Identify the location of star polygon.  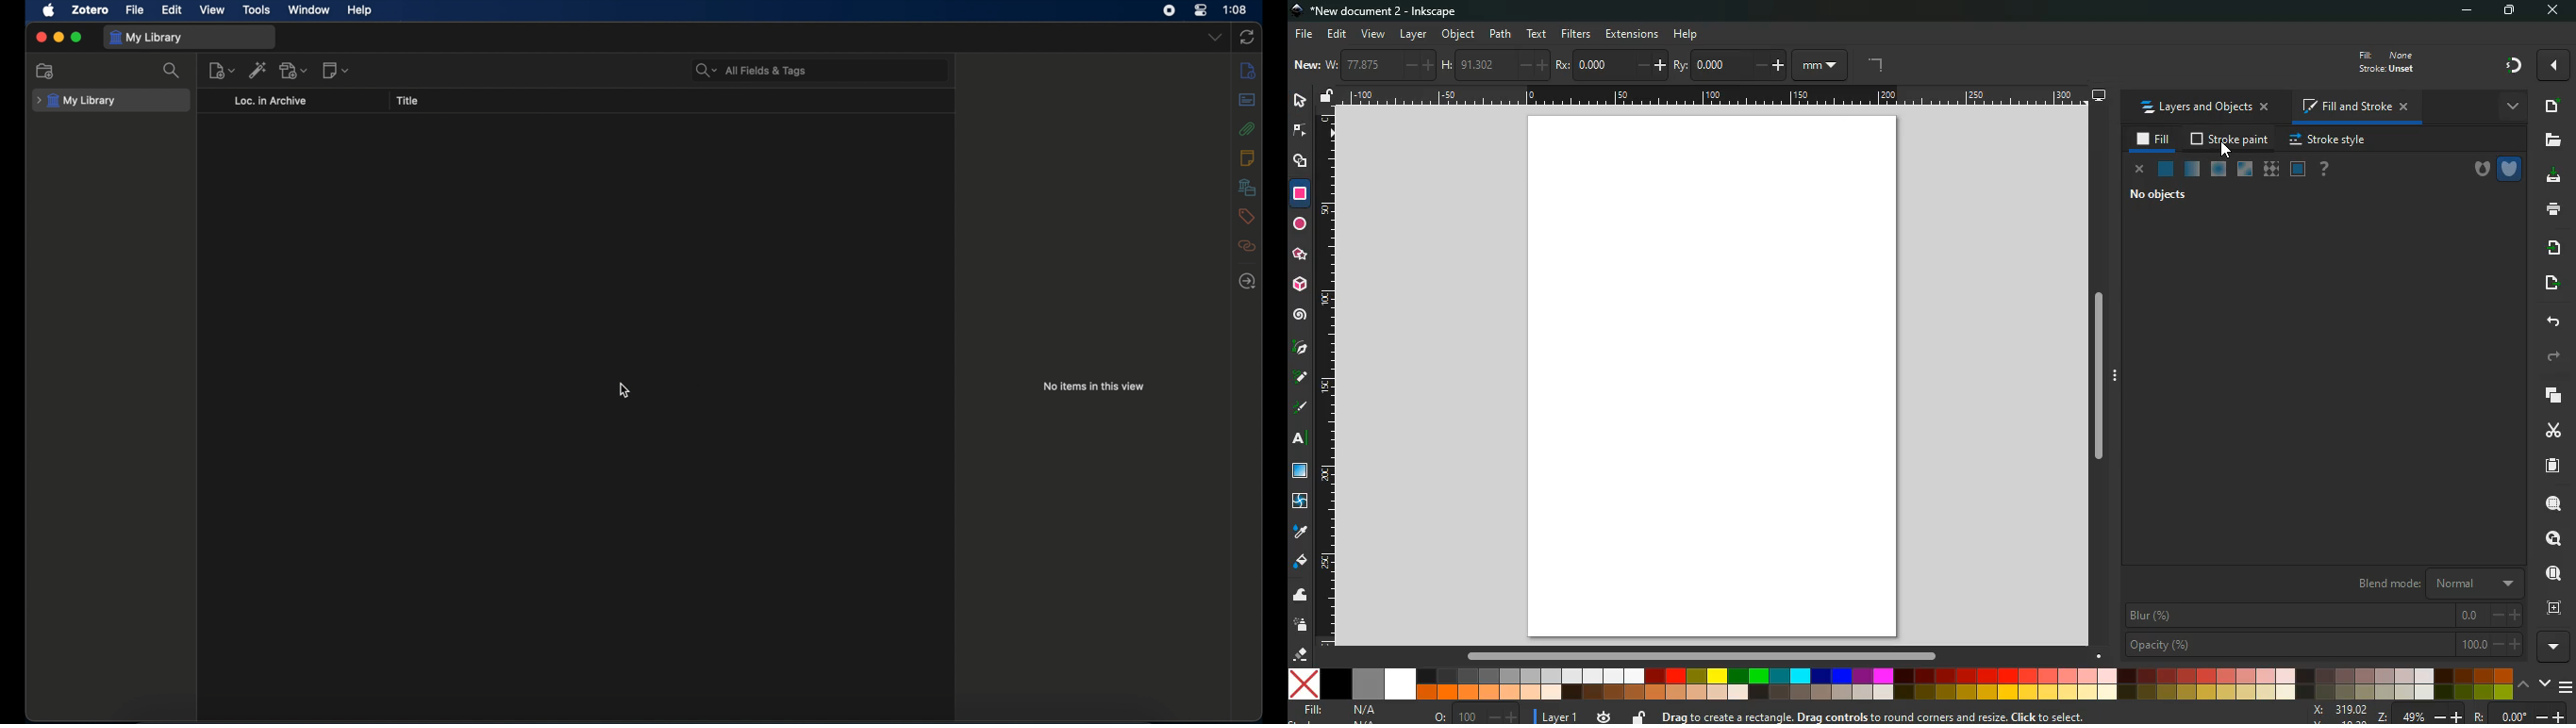
(1300, 253).